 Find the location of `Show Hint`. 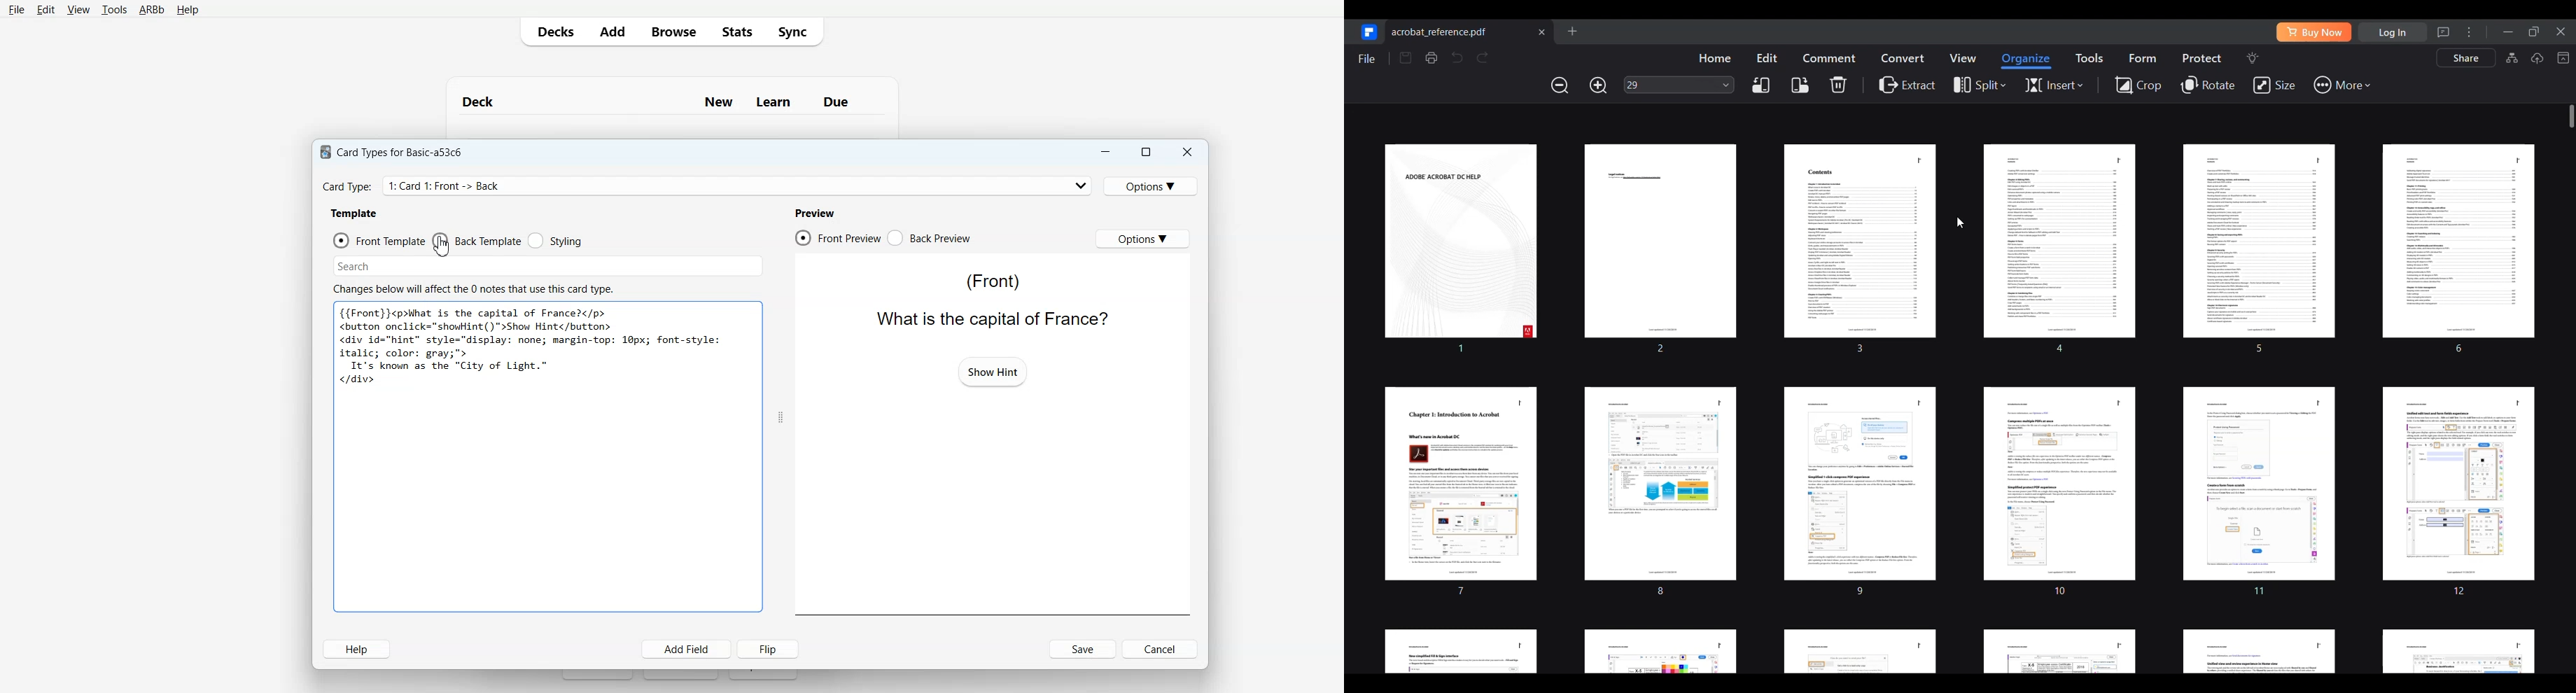

Show Hint is located at coordinates (991, 370).